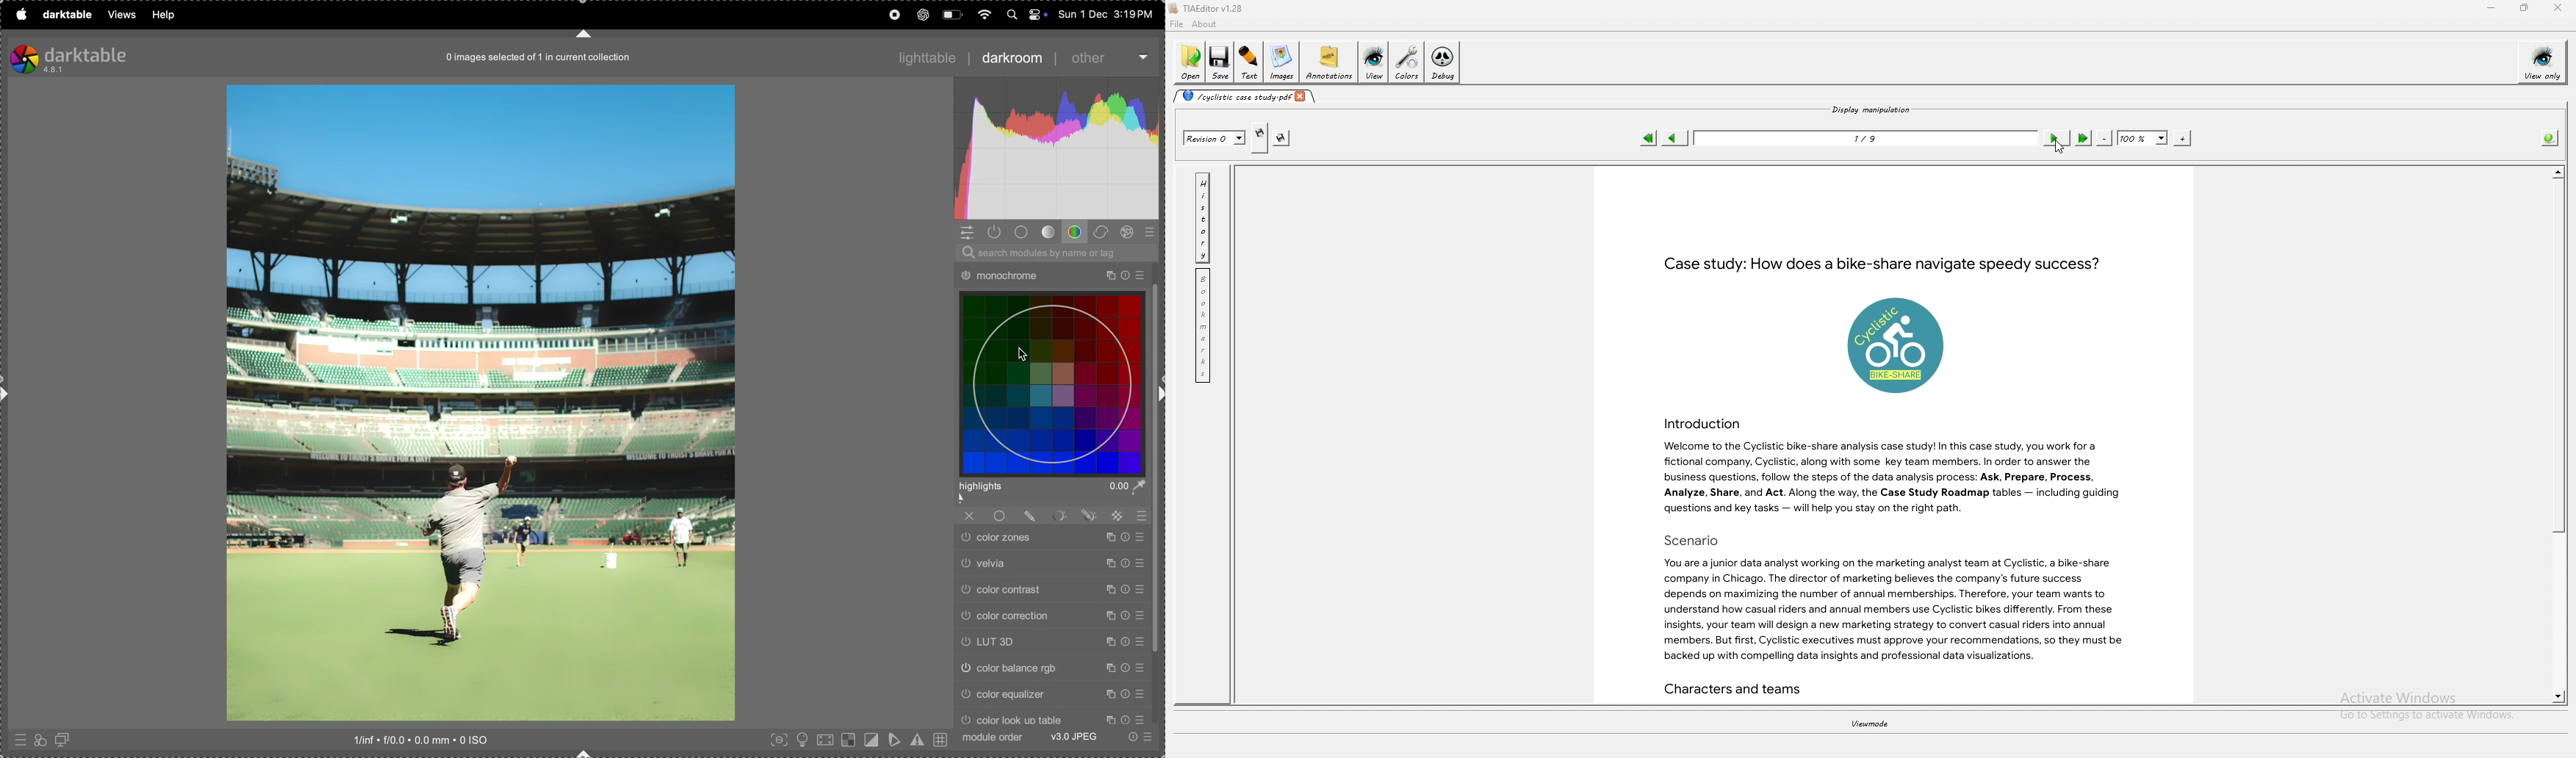 This screenshot has height=784, width=2576. What do you see at coordinates (1141, 736) in the screenshot?
I see `options` at bounding box center [1141, 736].